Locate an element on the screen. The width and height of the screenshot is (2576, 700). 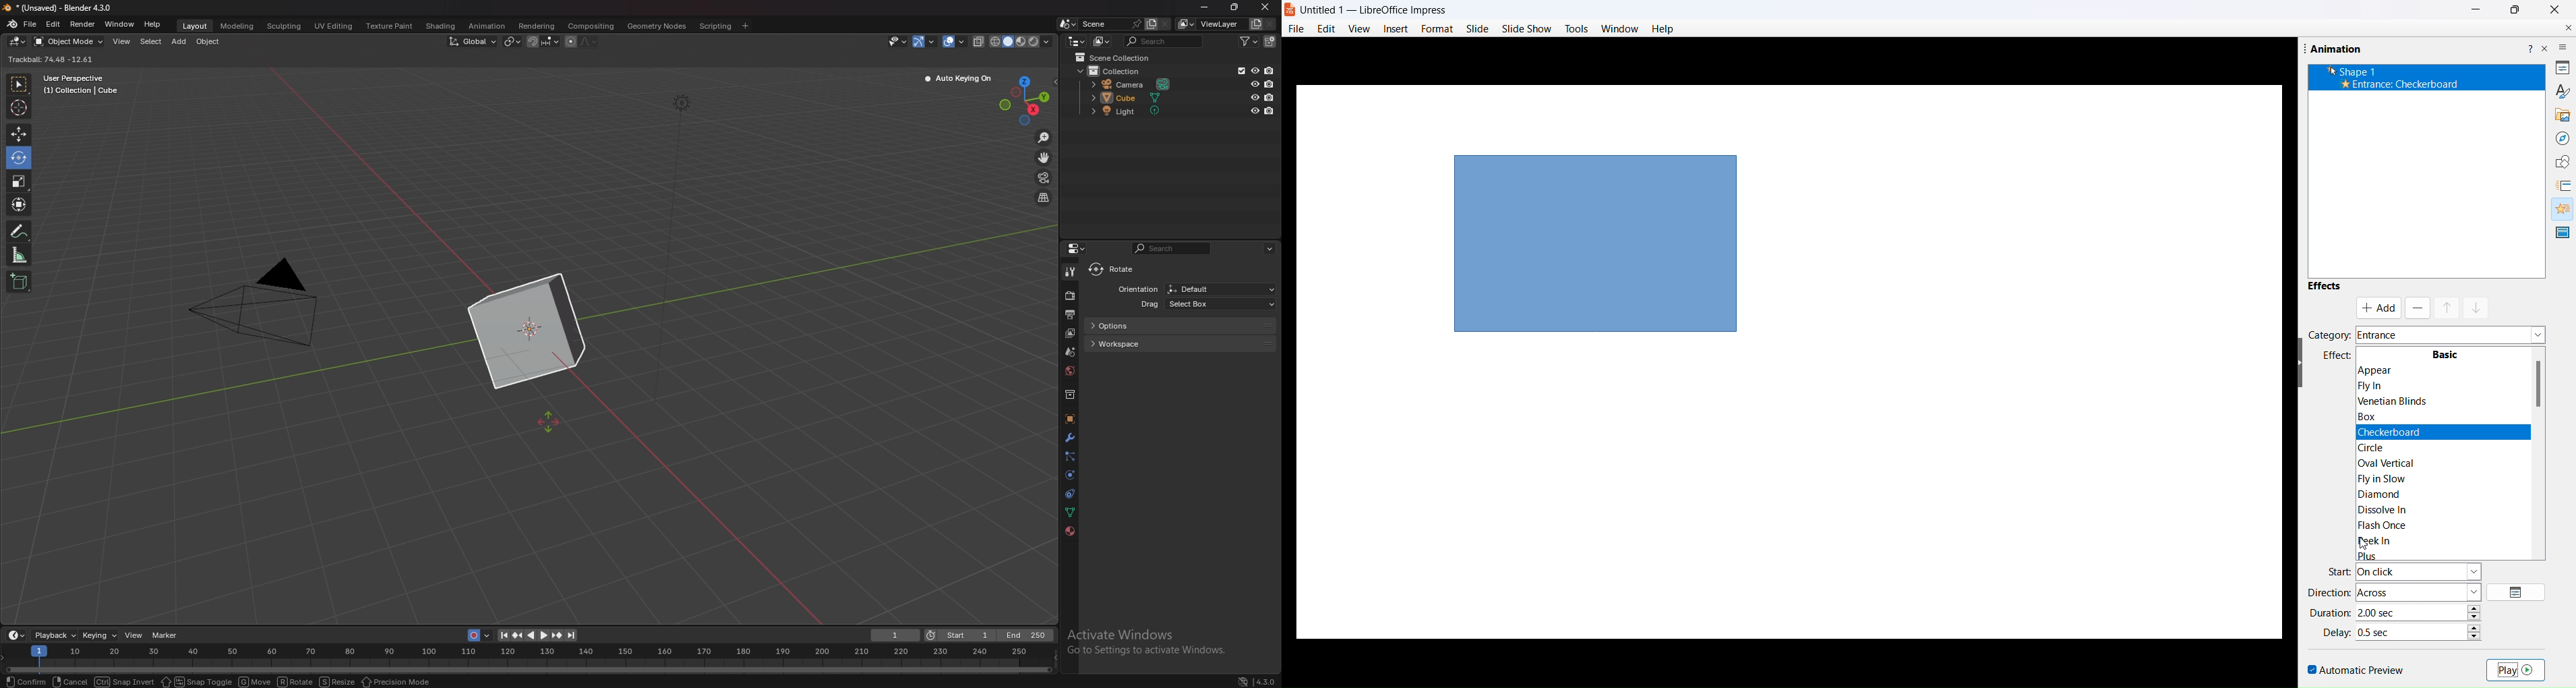
add view layer is located at coordinates (1256, 23).